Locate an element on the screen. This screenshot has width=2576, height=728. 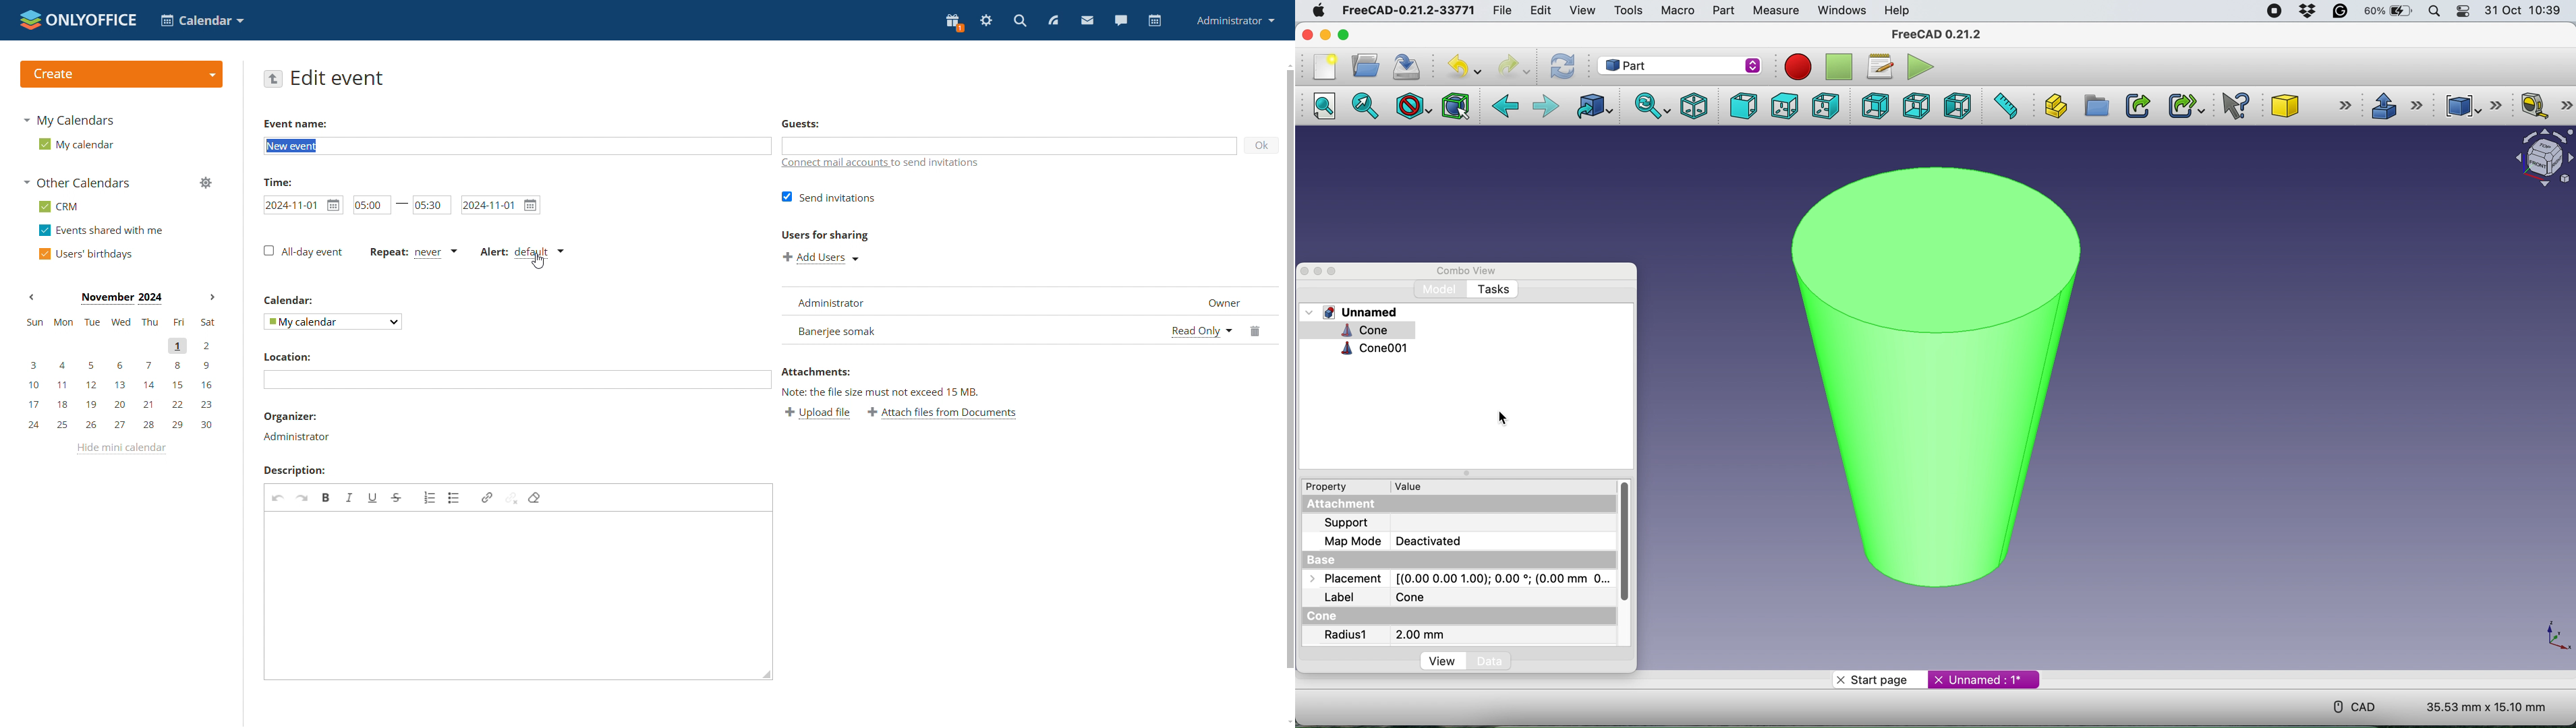
start page is located at coordinates (1879, 679).